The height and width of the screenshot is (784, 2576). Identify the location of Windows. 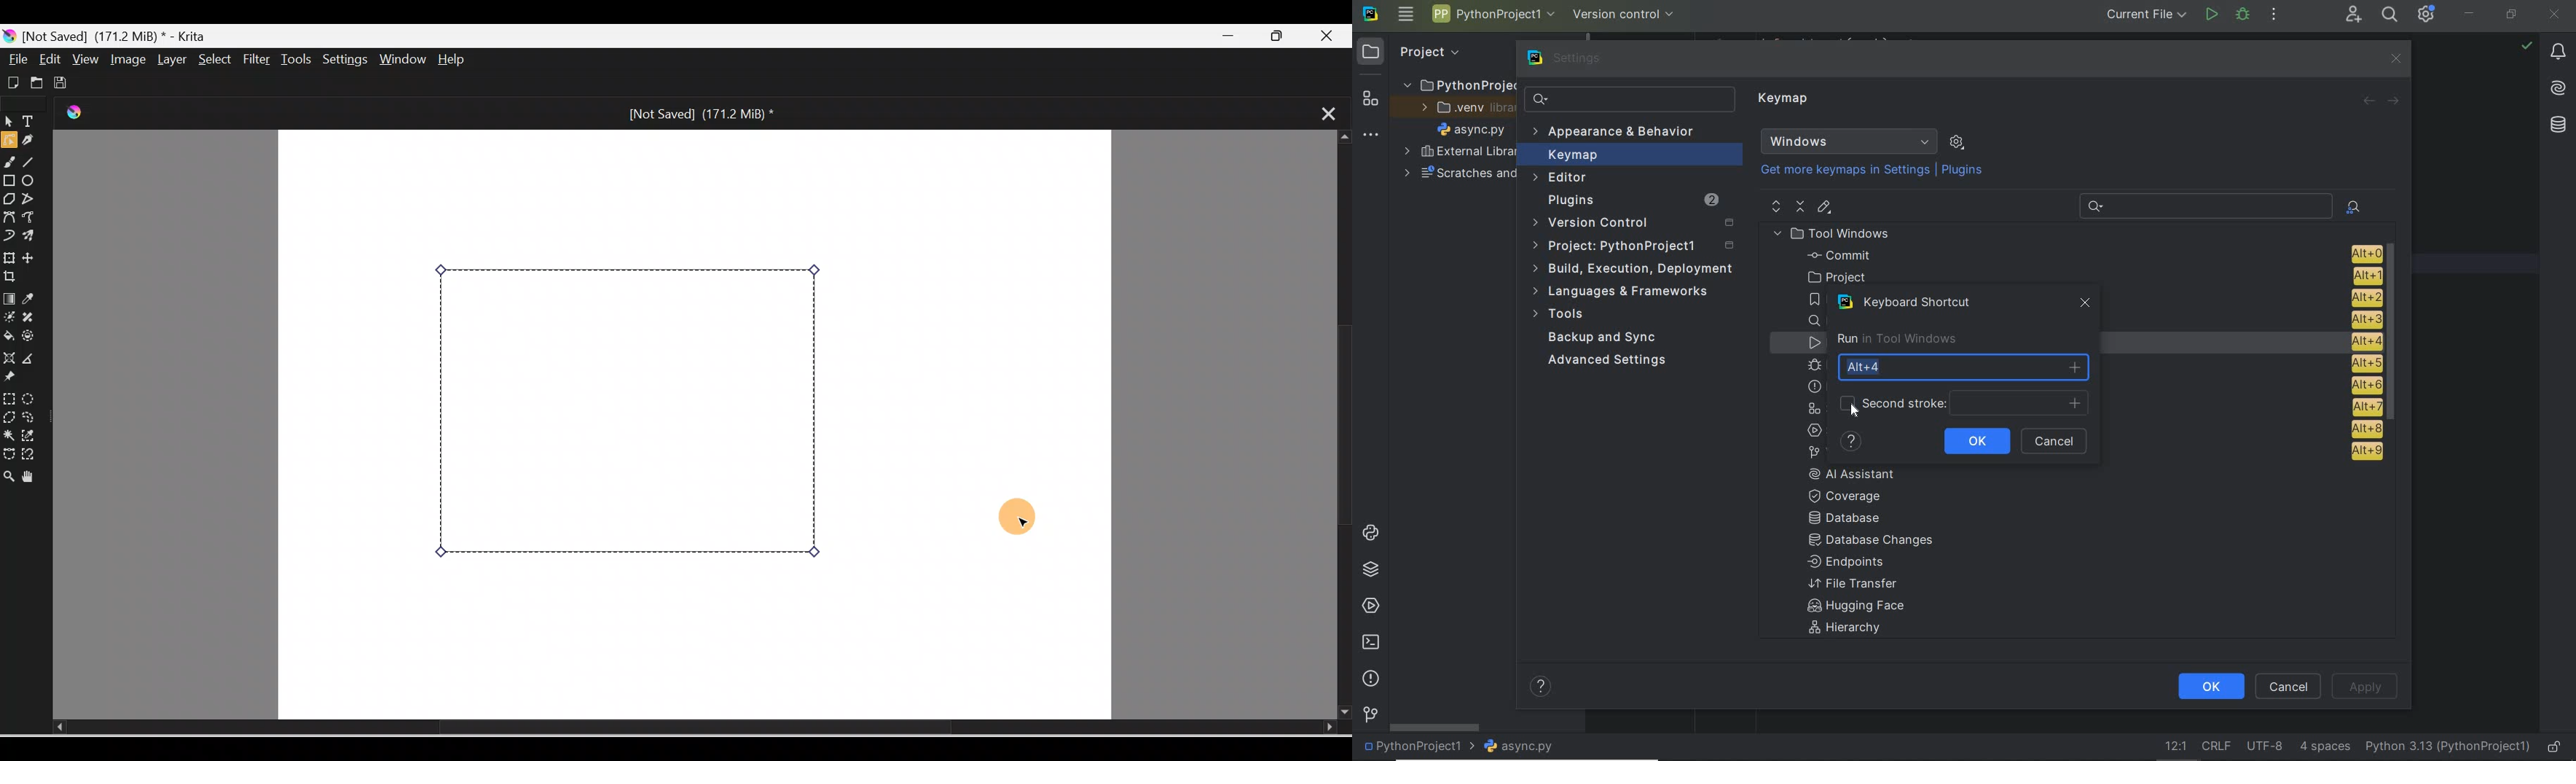
(1849, 141).